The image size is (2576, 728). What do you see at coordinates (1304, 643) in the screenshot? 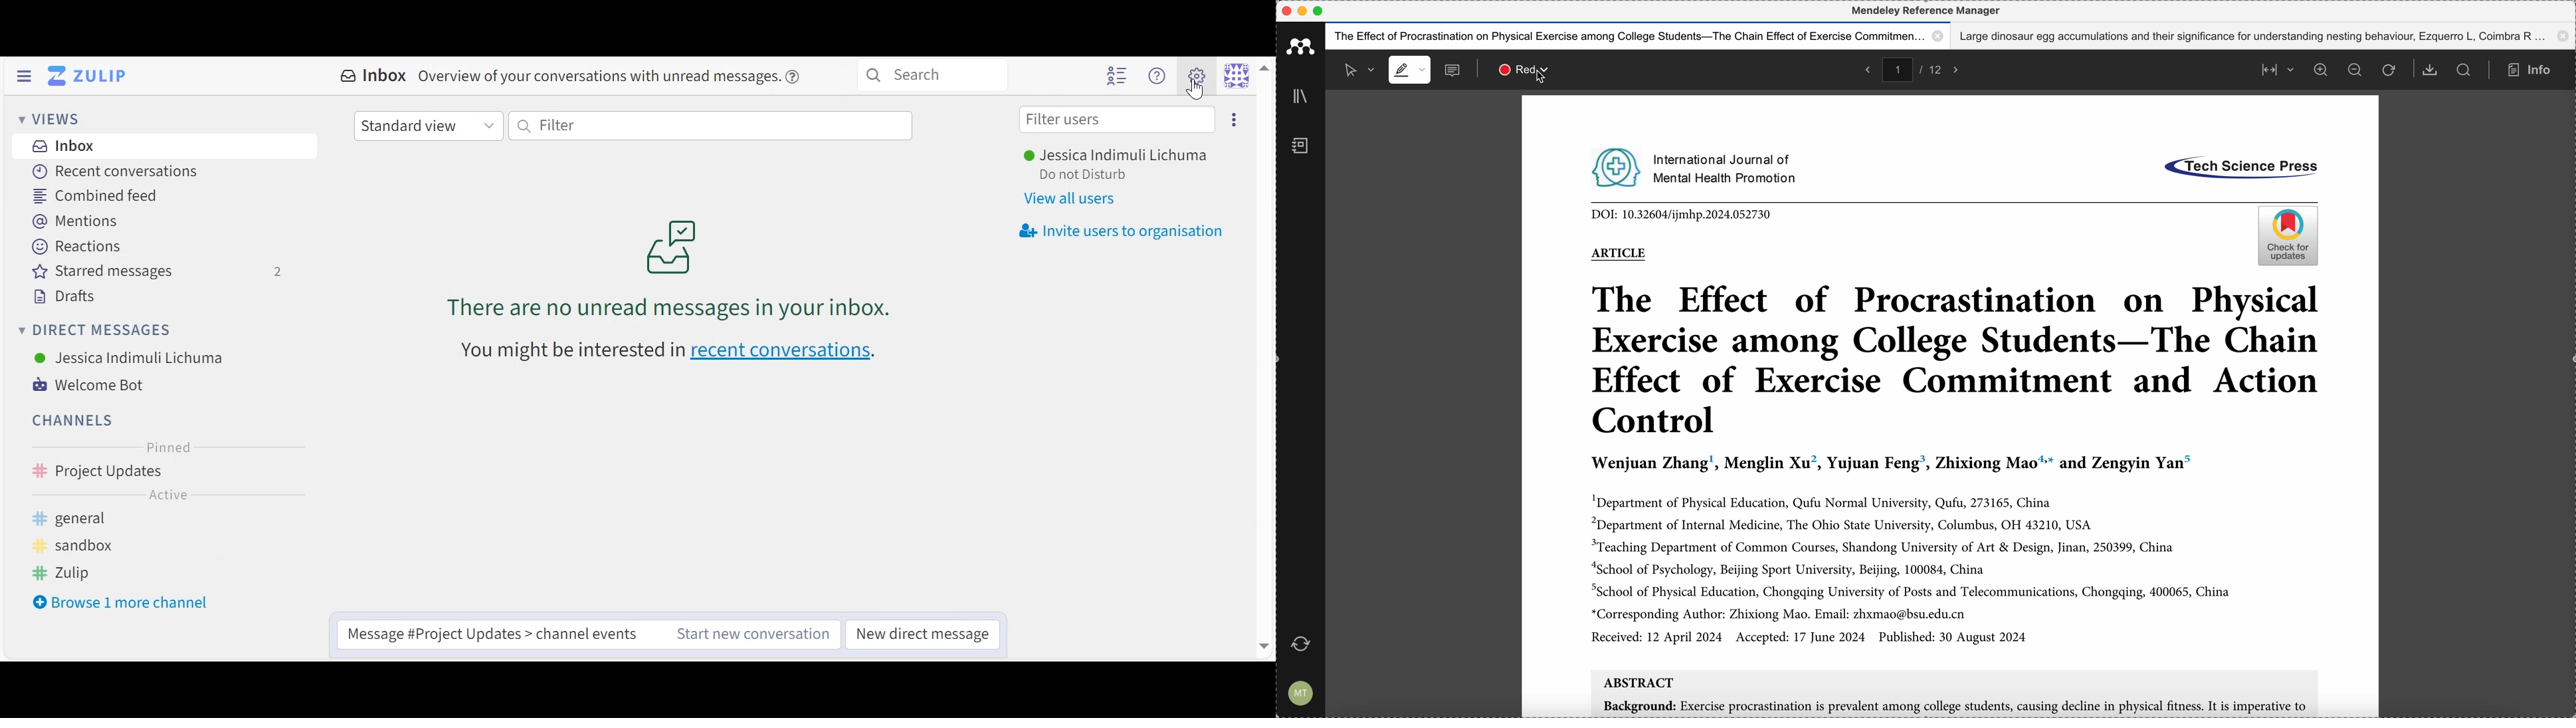
I see `last sync` at bounding box center [1304, 643].